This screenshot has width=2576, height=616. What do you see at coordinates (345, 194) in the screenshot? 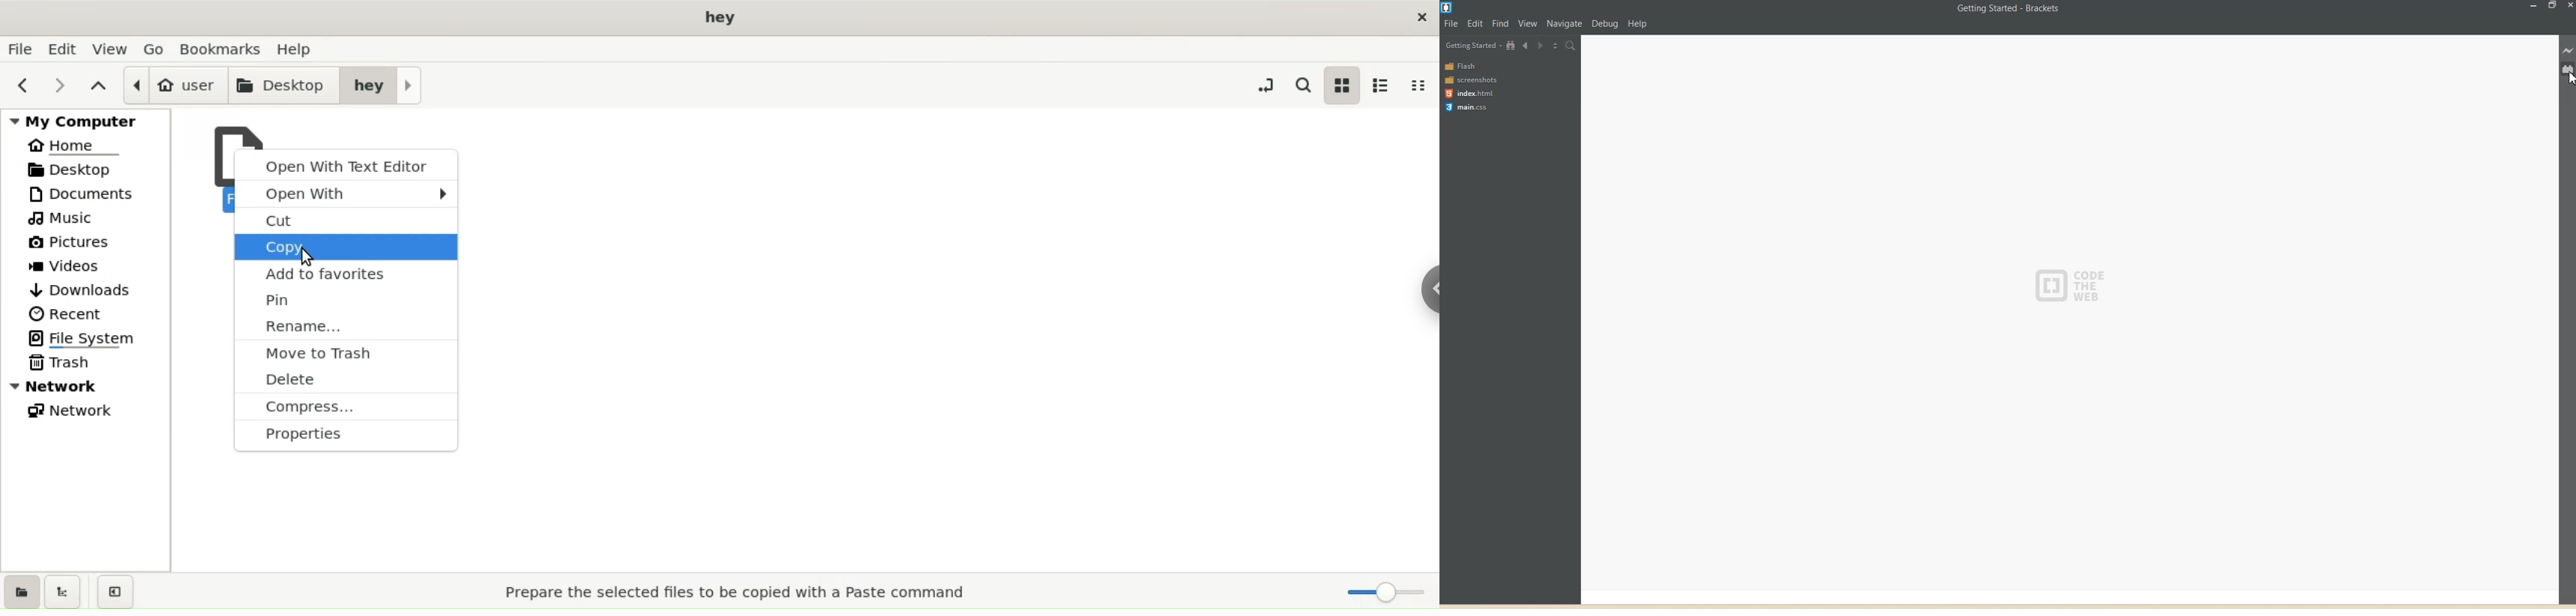
I see `open with` at bounding box center [345, 194].